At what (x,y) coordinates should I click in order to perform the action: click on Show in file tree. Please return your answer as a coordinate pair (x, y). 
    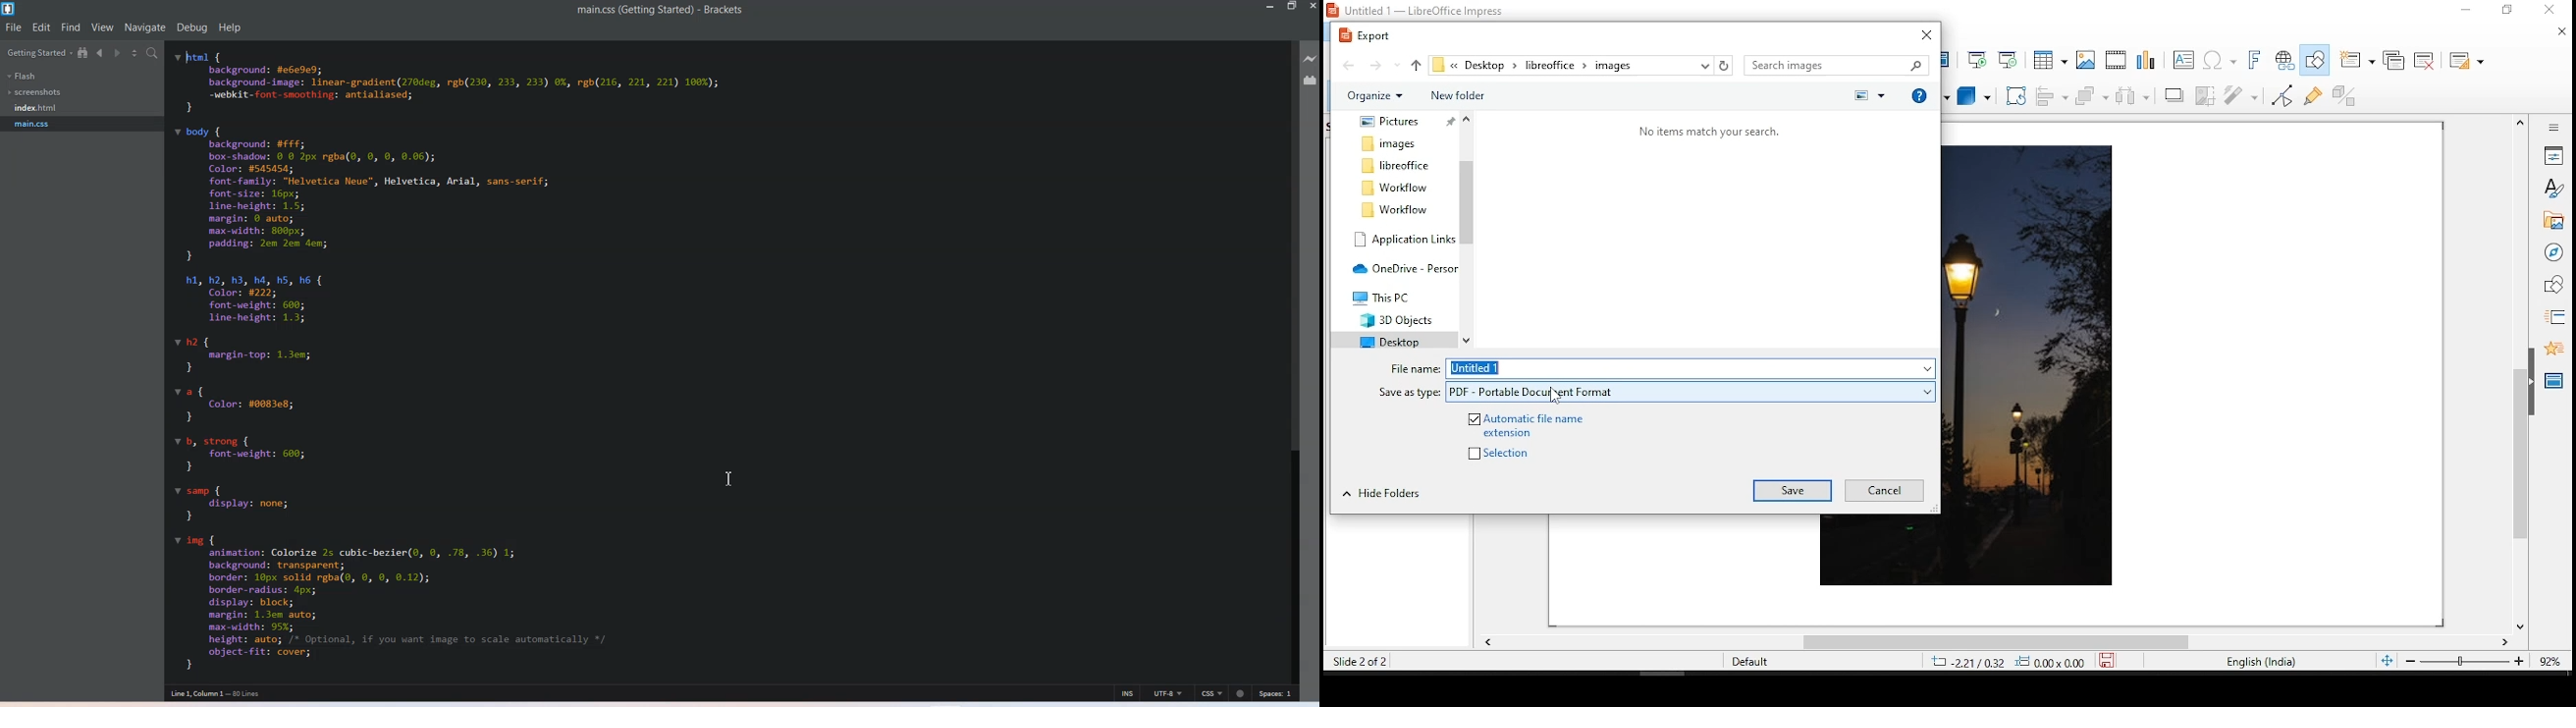
    Looking at the image, I should click on (83, 53).